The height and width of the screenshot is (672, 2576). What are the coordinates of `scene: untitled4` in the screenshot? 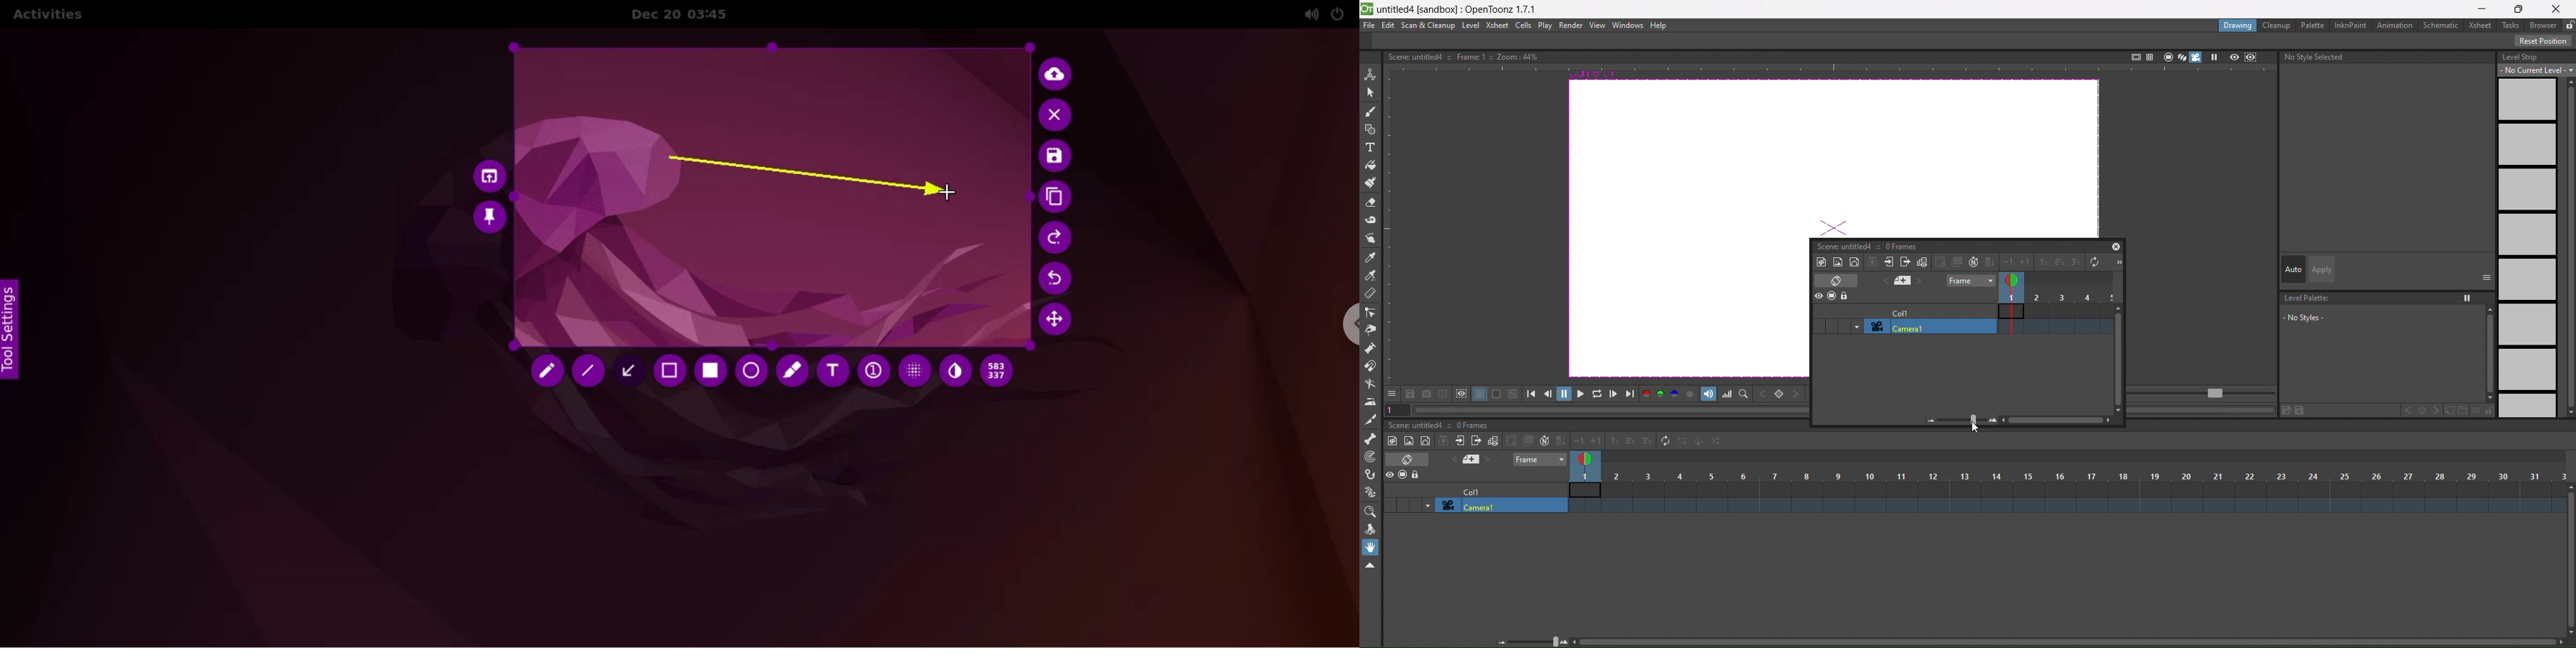 It's located at (1842, 245).